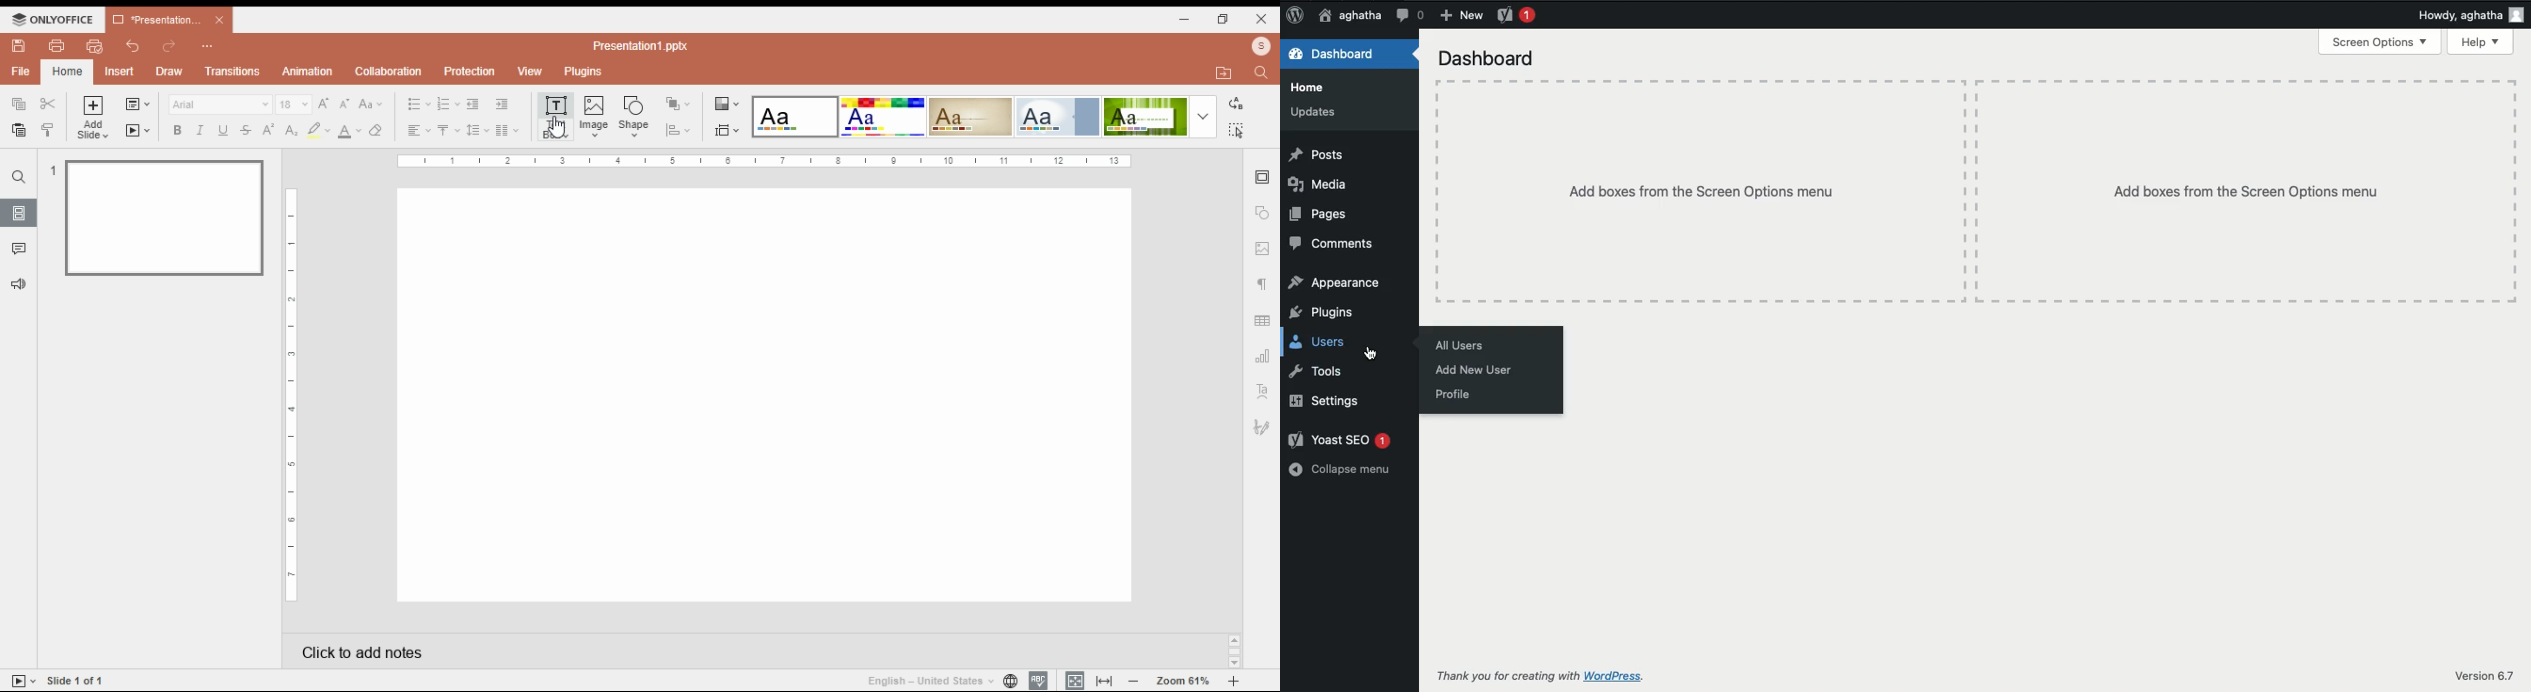  What do you see at coordinates (501, 104) in the screenshot?
I see `increase indent` at bounding box center [501, 104].